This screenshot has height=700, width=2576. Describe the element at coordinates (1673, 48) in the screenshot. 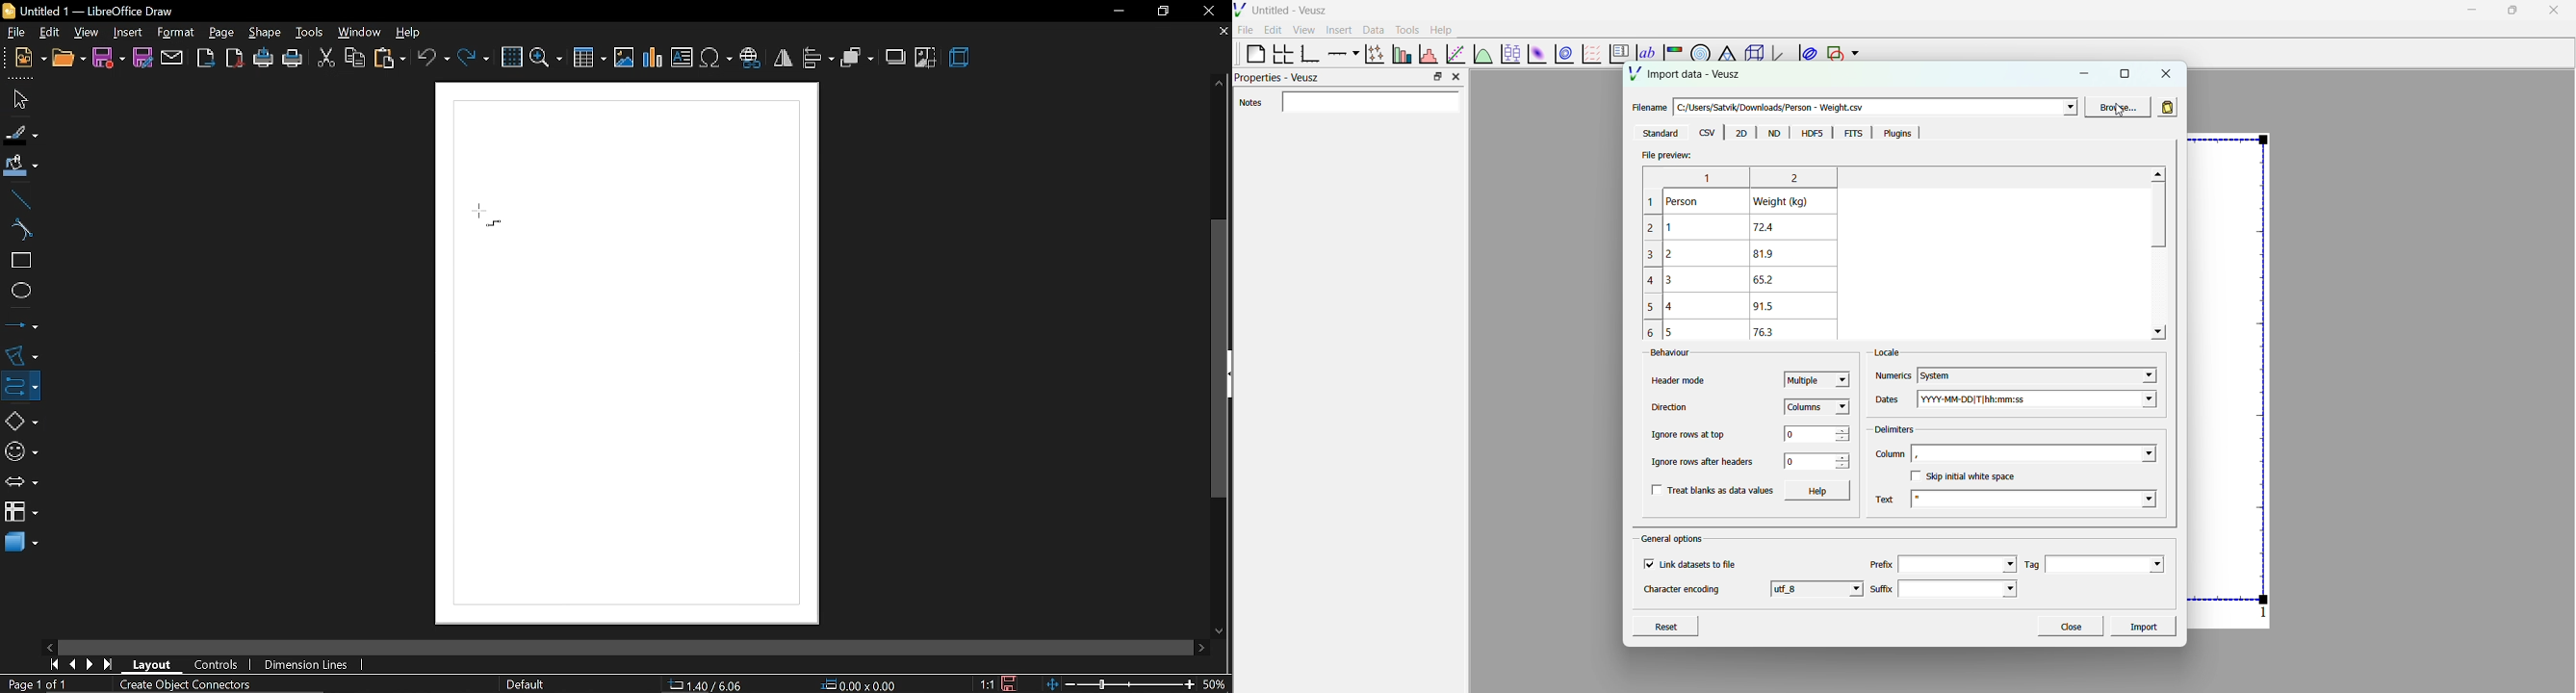

I see `image color graph` at that location.